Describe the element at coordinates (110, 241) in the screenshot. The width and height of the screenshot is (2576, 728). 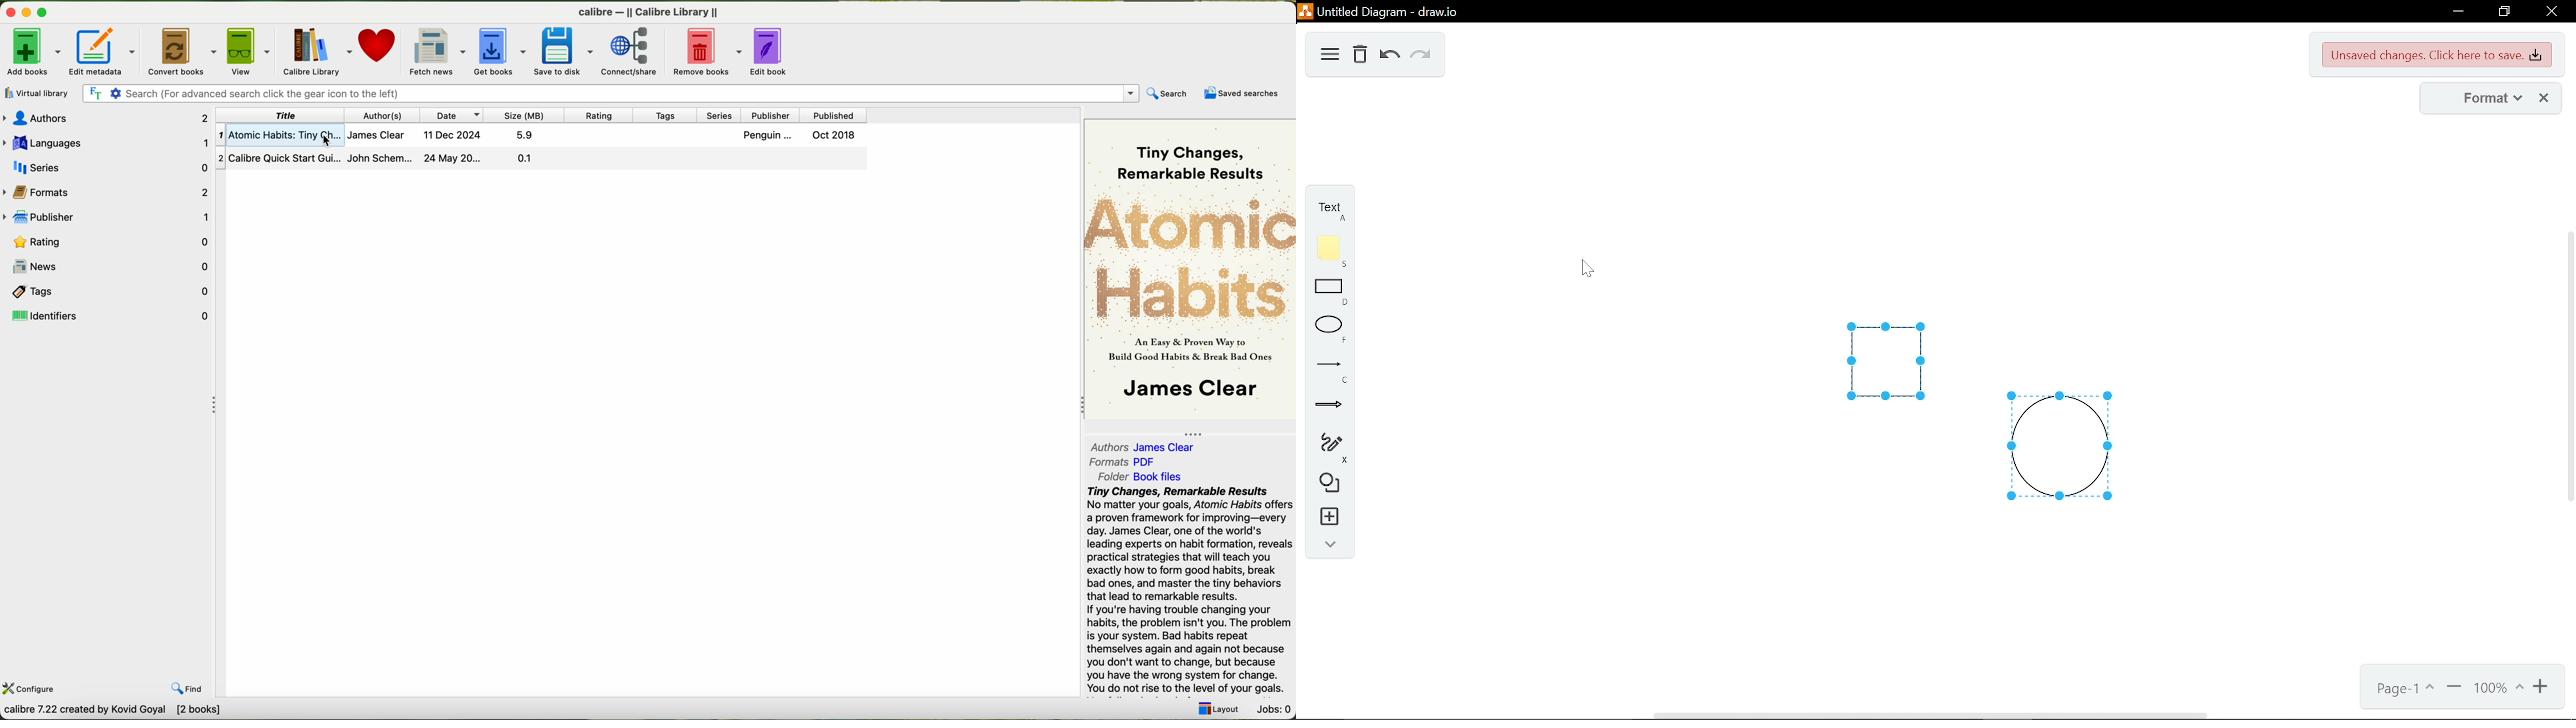
I see `rating` at that location.